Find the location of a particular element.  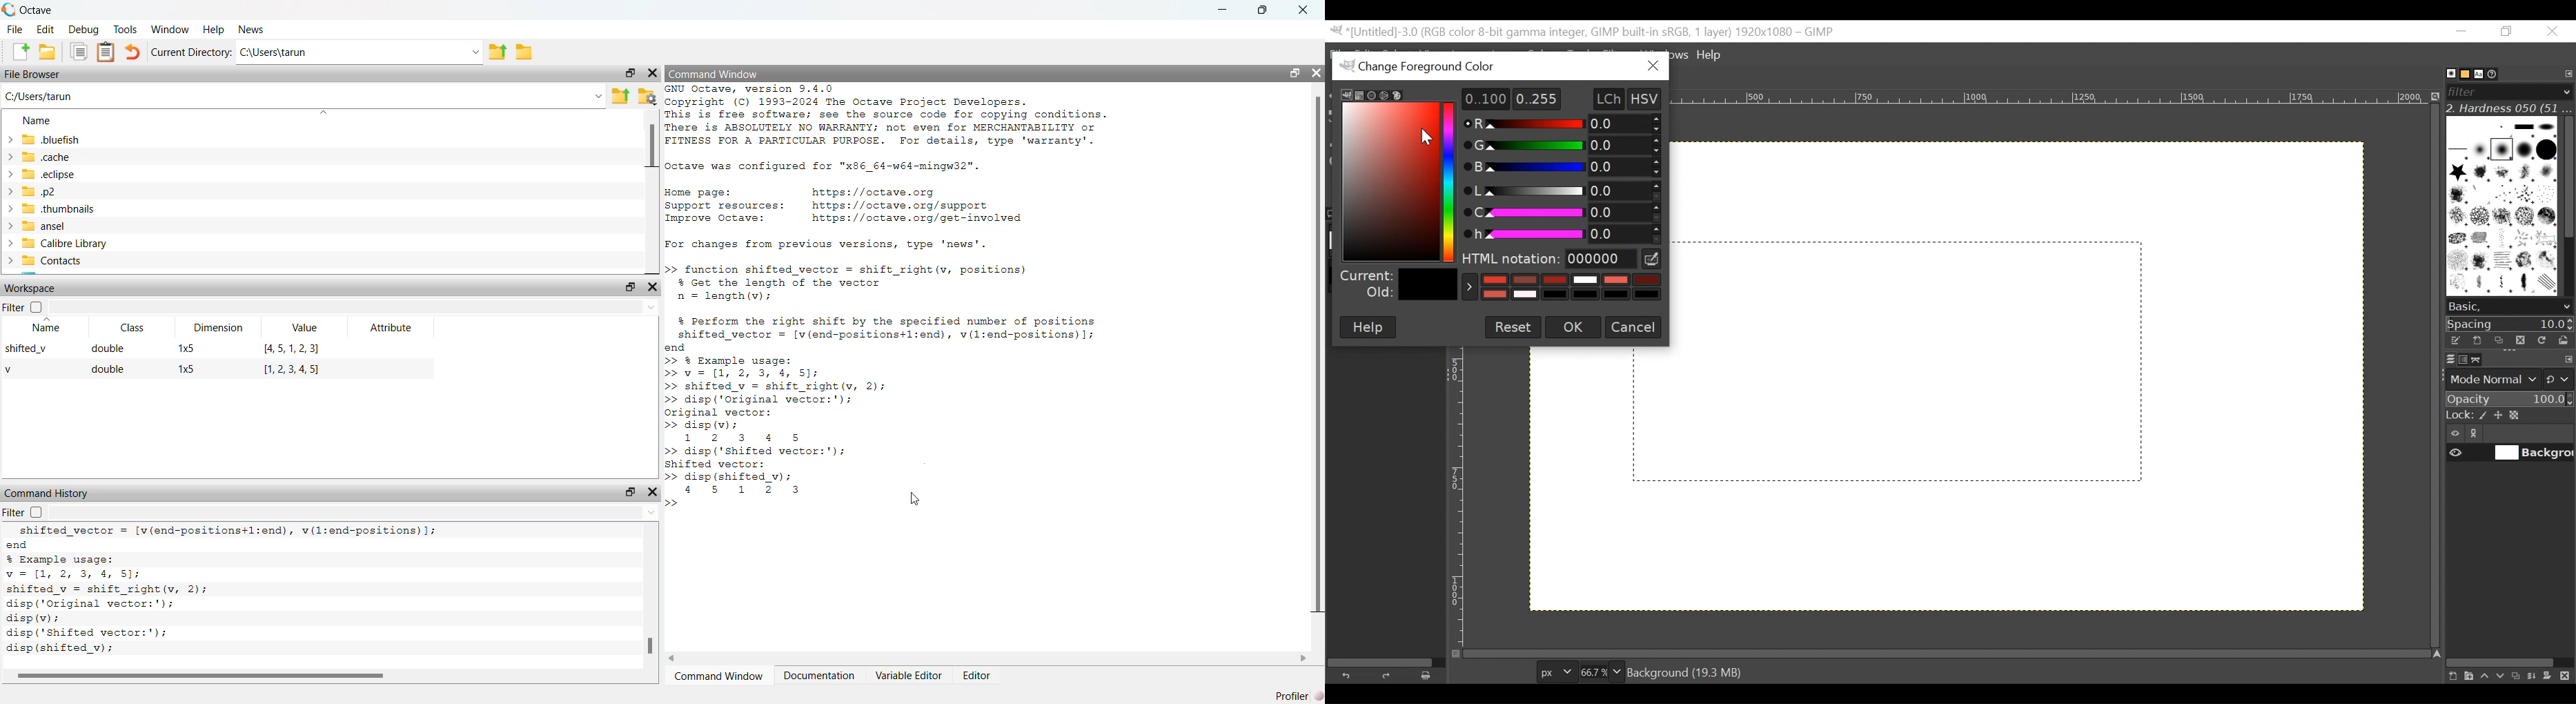

merge the layer is located at coordinates (2535, 675).